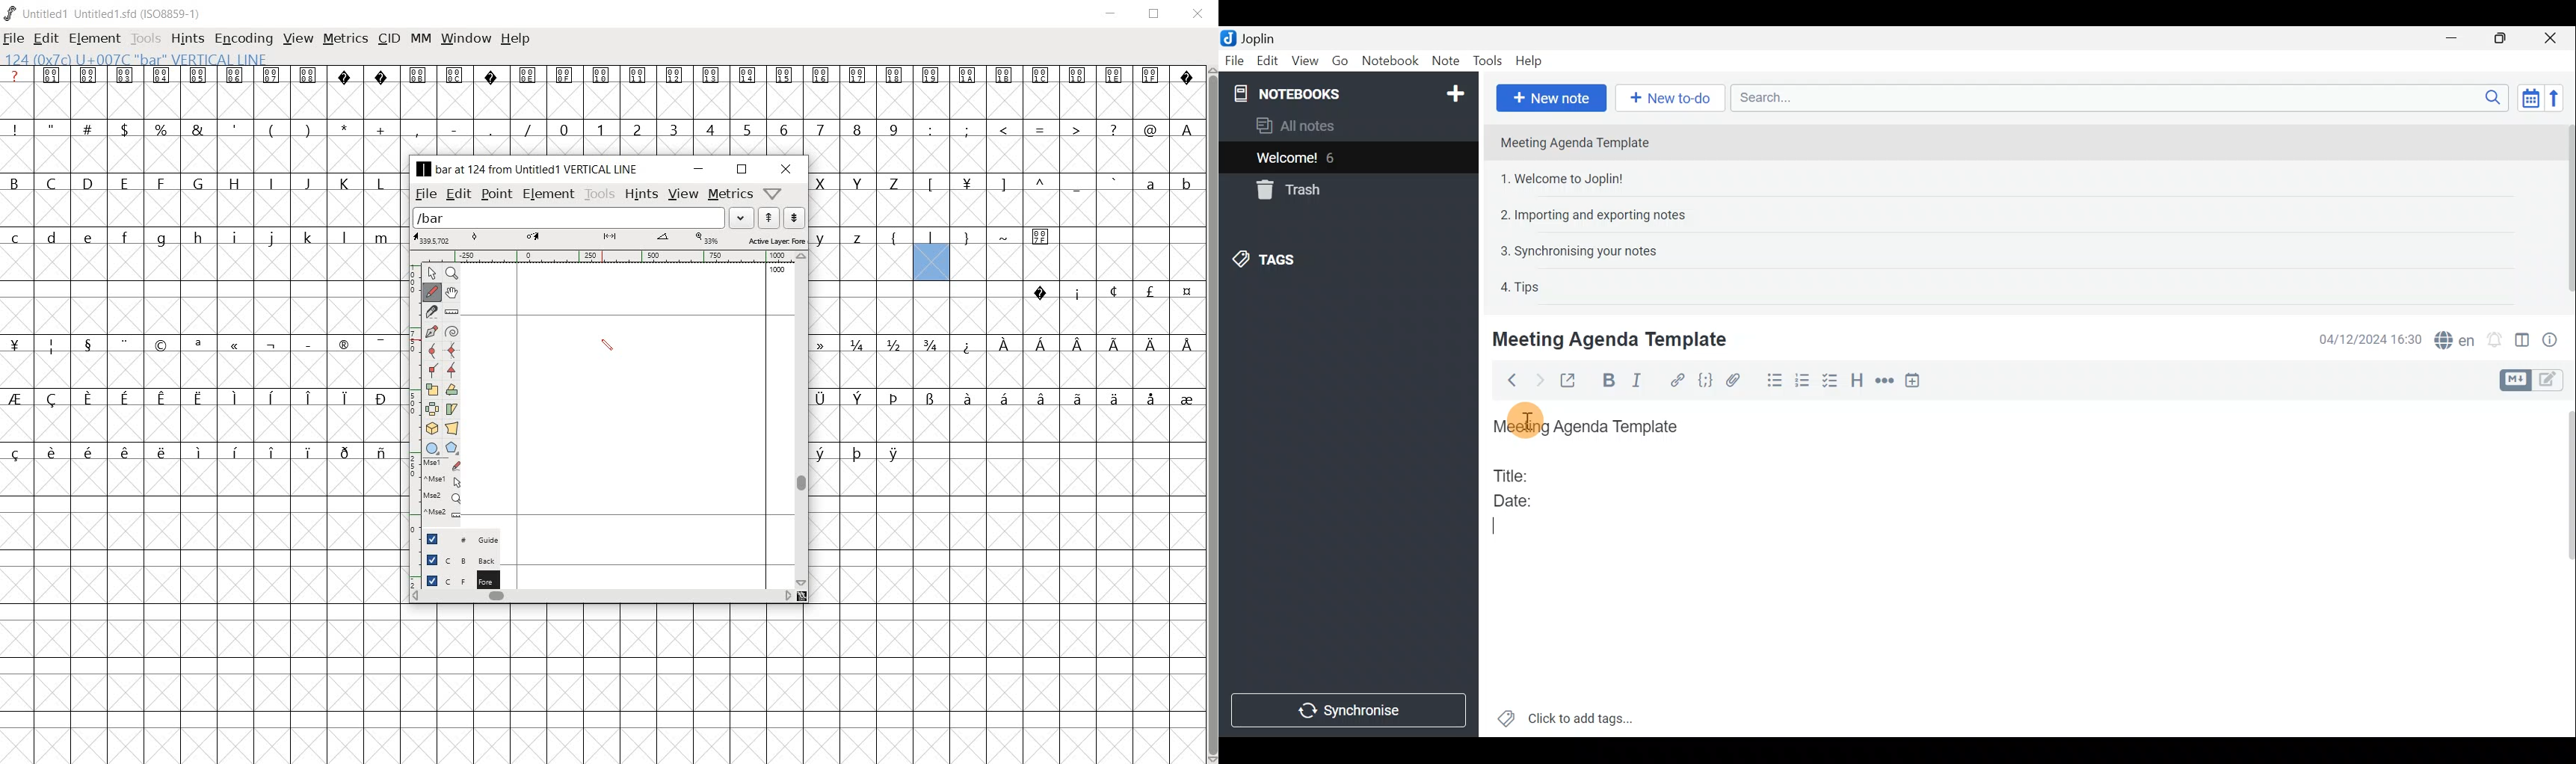  What do you see at coordinates (1774, 381) in the screenshot?
I see `Bulleted list` at bounding box center [1774, 381].